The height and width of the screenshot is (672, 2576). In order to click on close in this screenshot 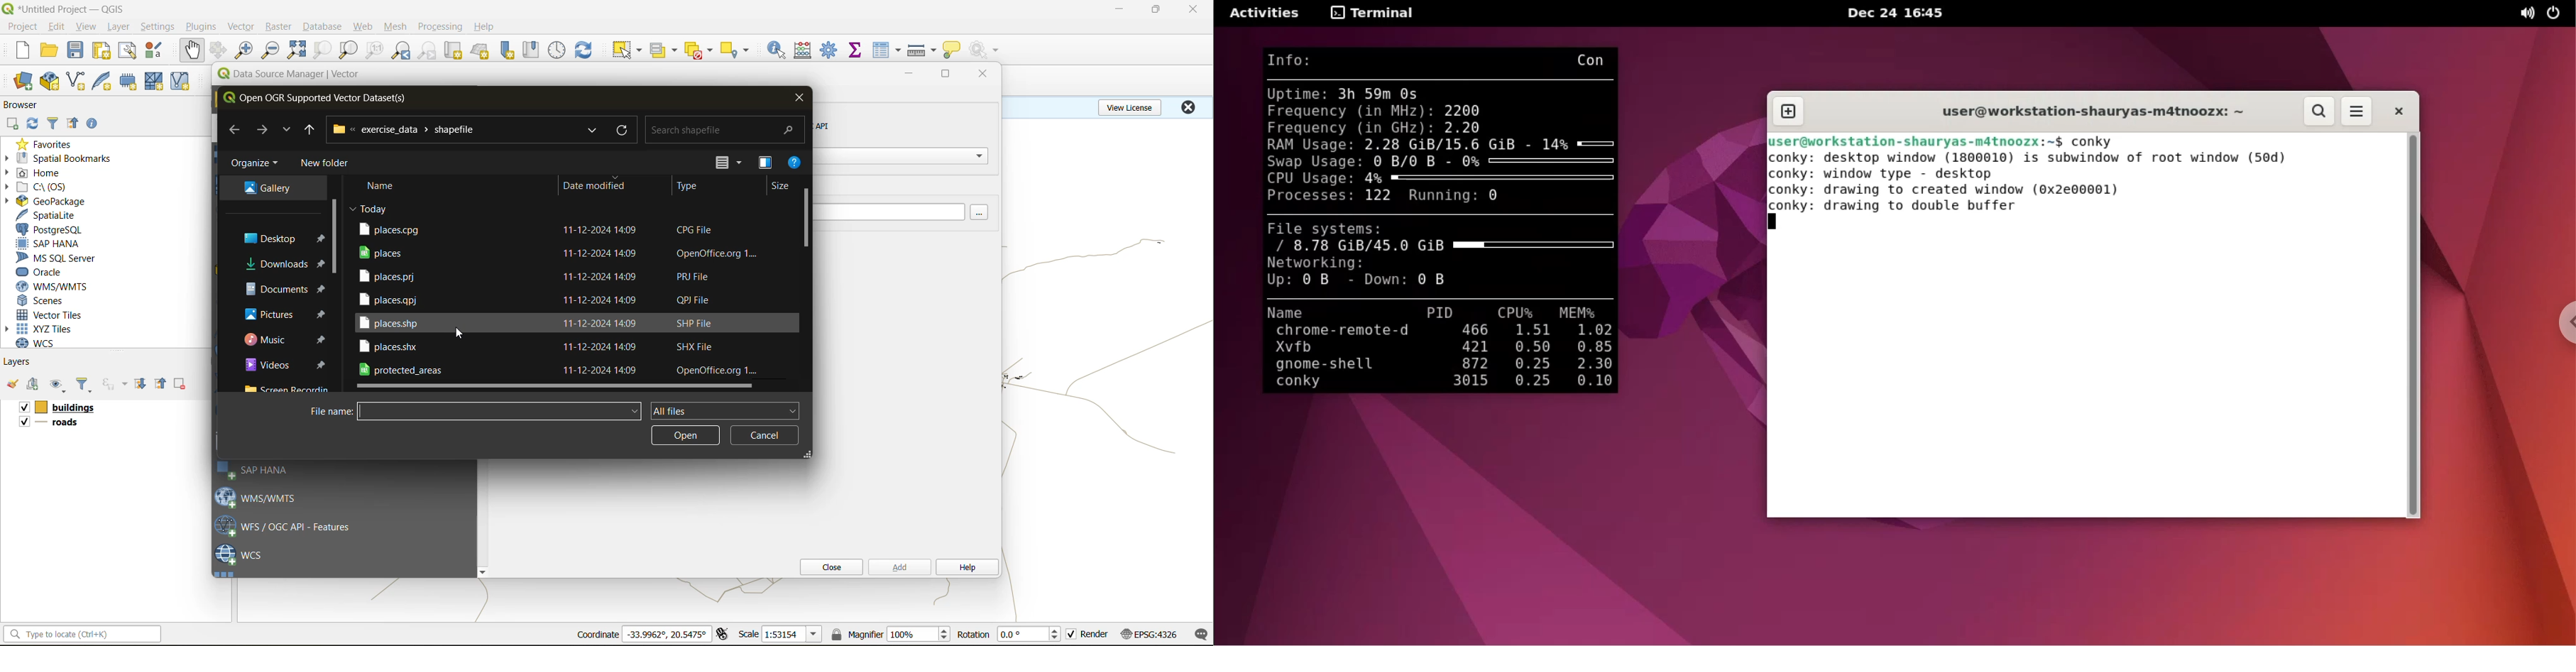, I will do `click(827, 567)`.